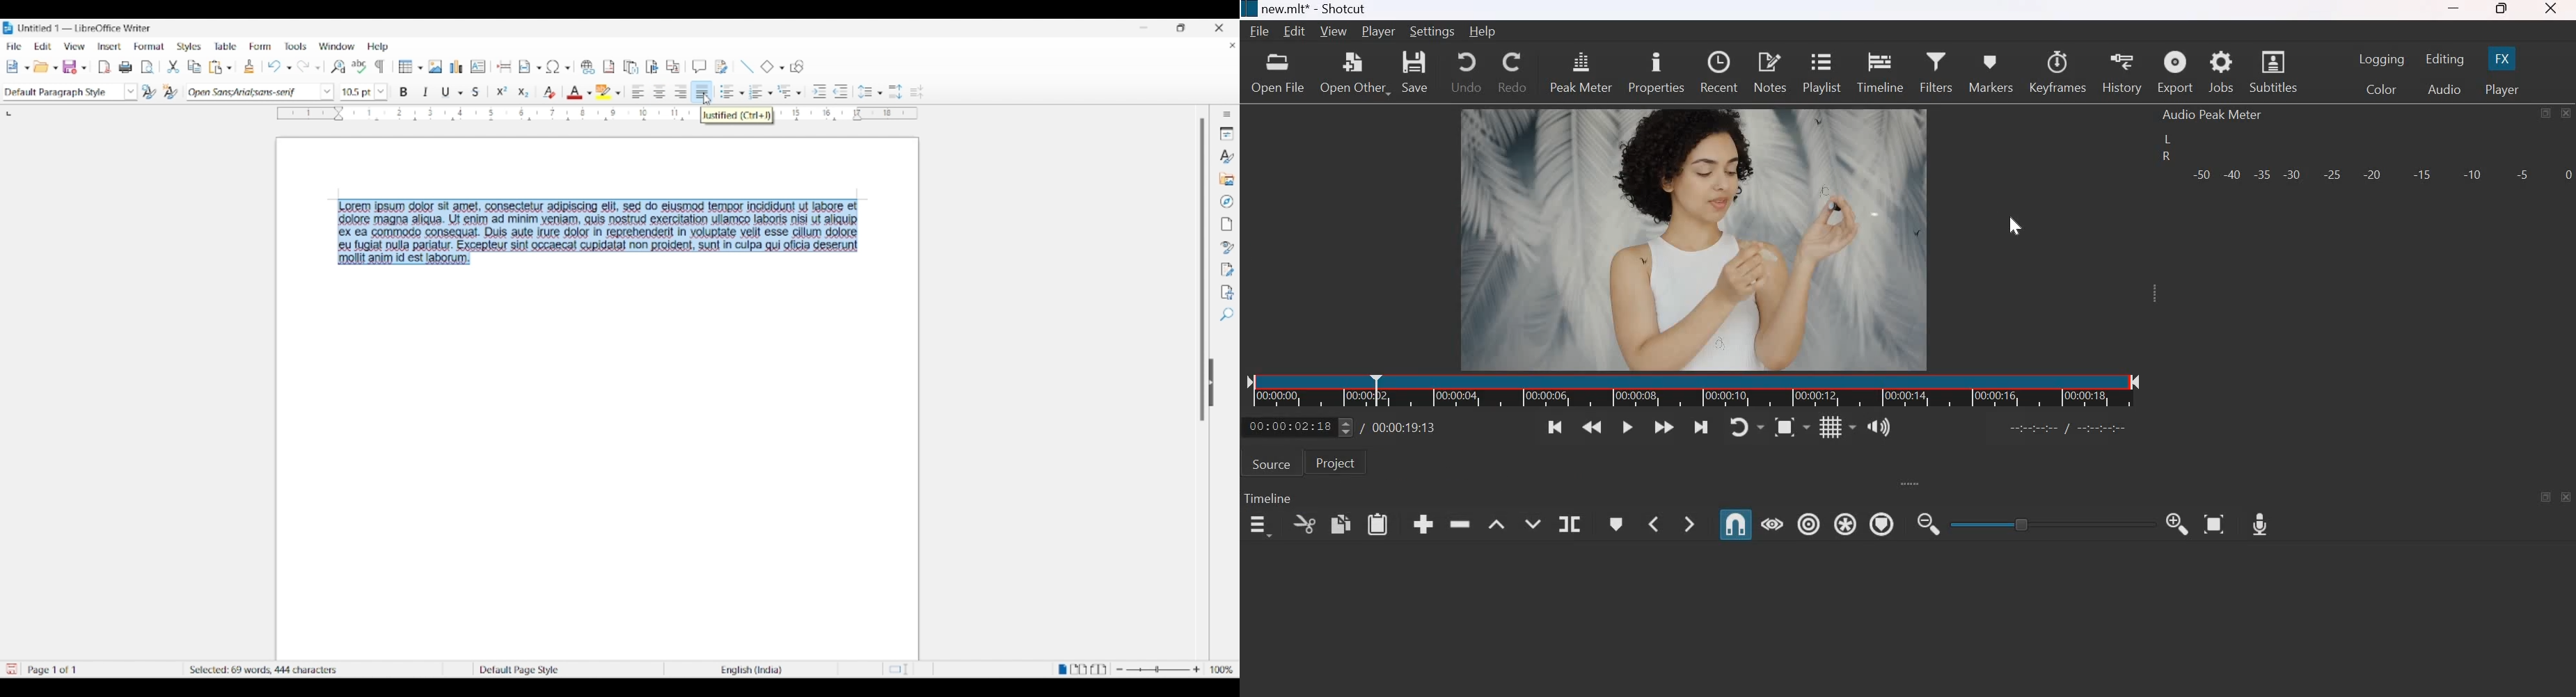 The image size is (2576, 700). What do you see at coordinates (356, 92) in the screenshot?
I see `Manually change font size` at bounding box center [356, 92].